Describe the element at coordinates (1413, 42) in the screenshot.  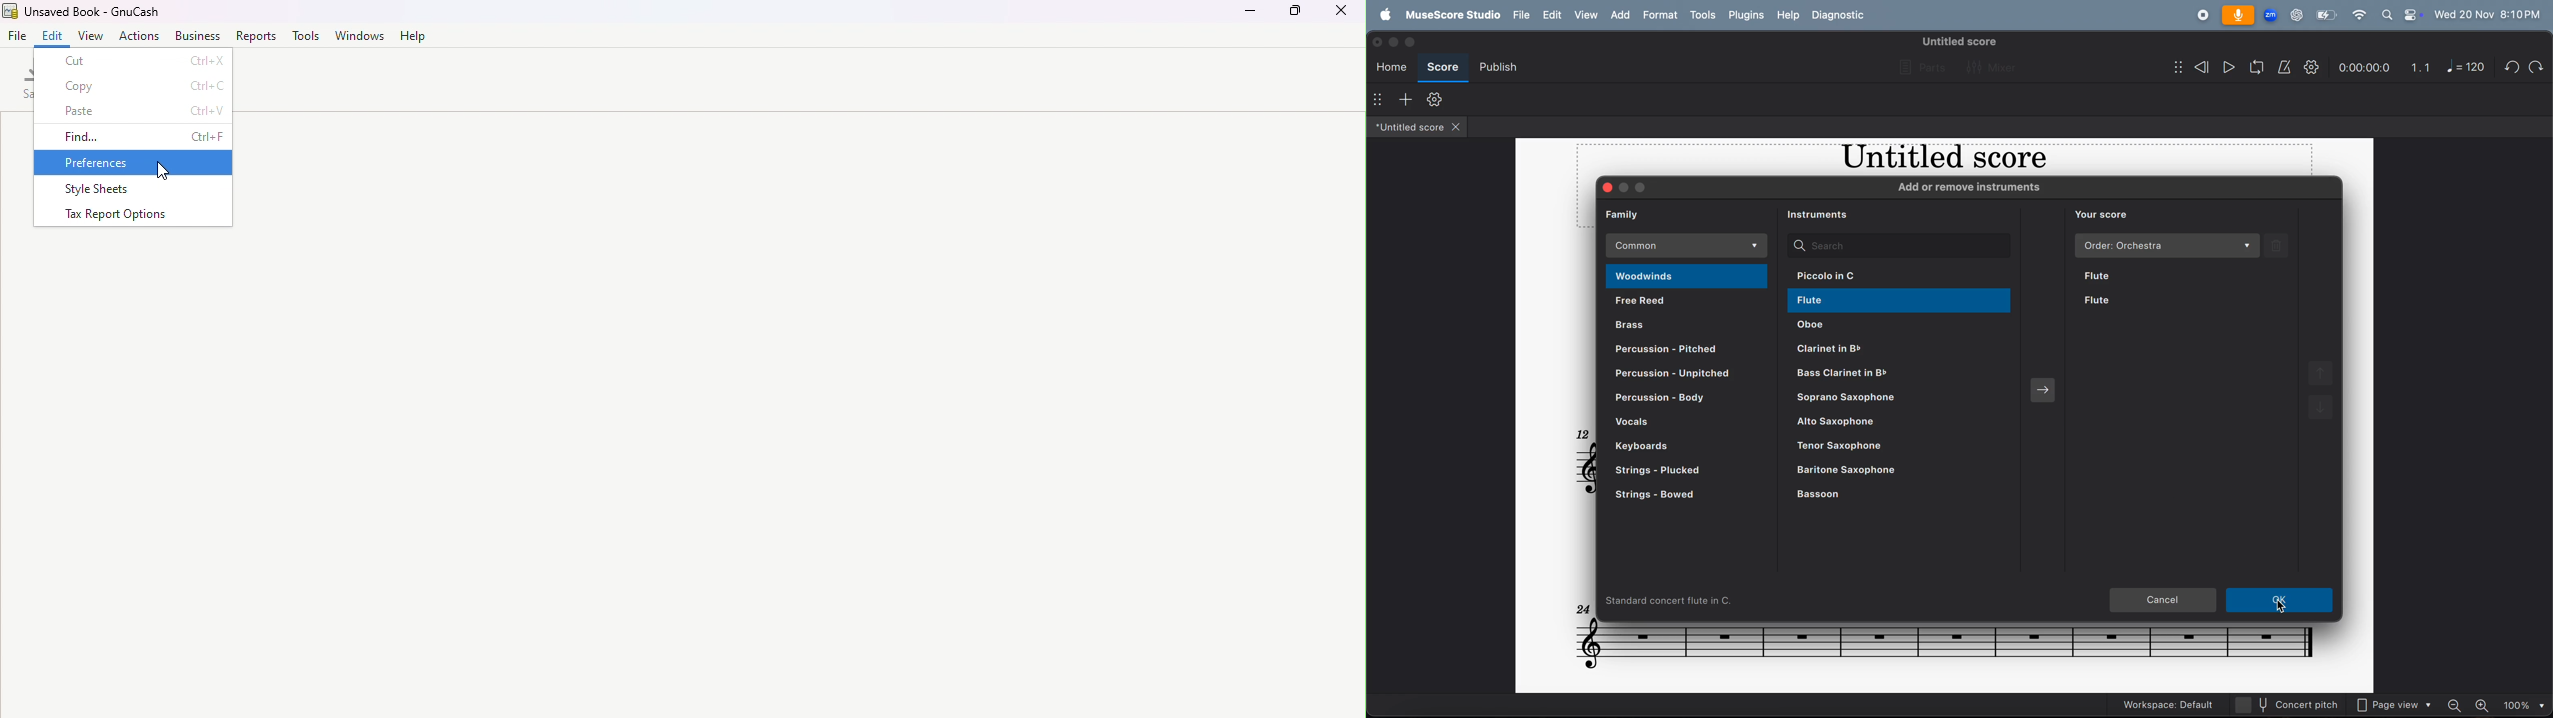
I see `maximize` at that location.